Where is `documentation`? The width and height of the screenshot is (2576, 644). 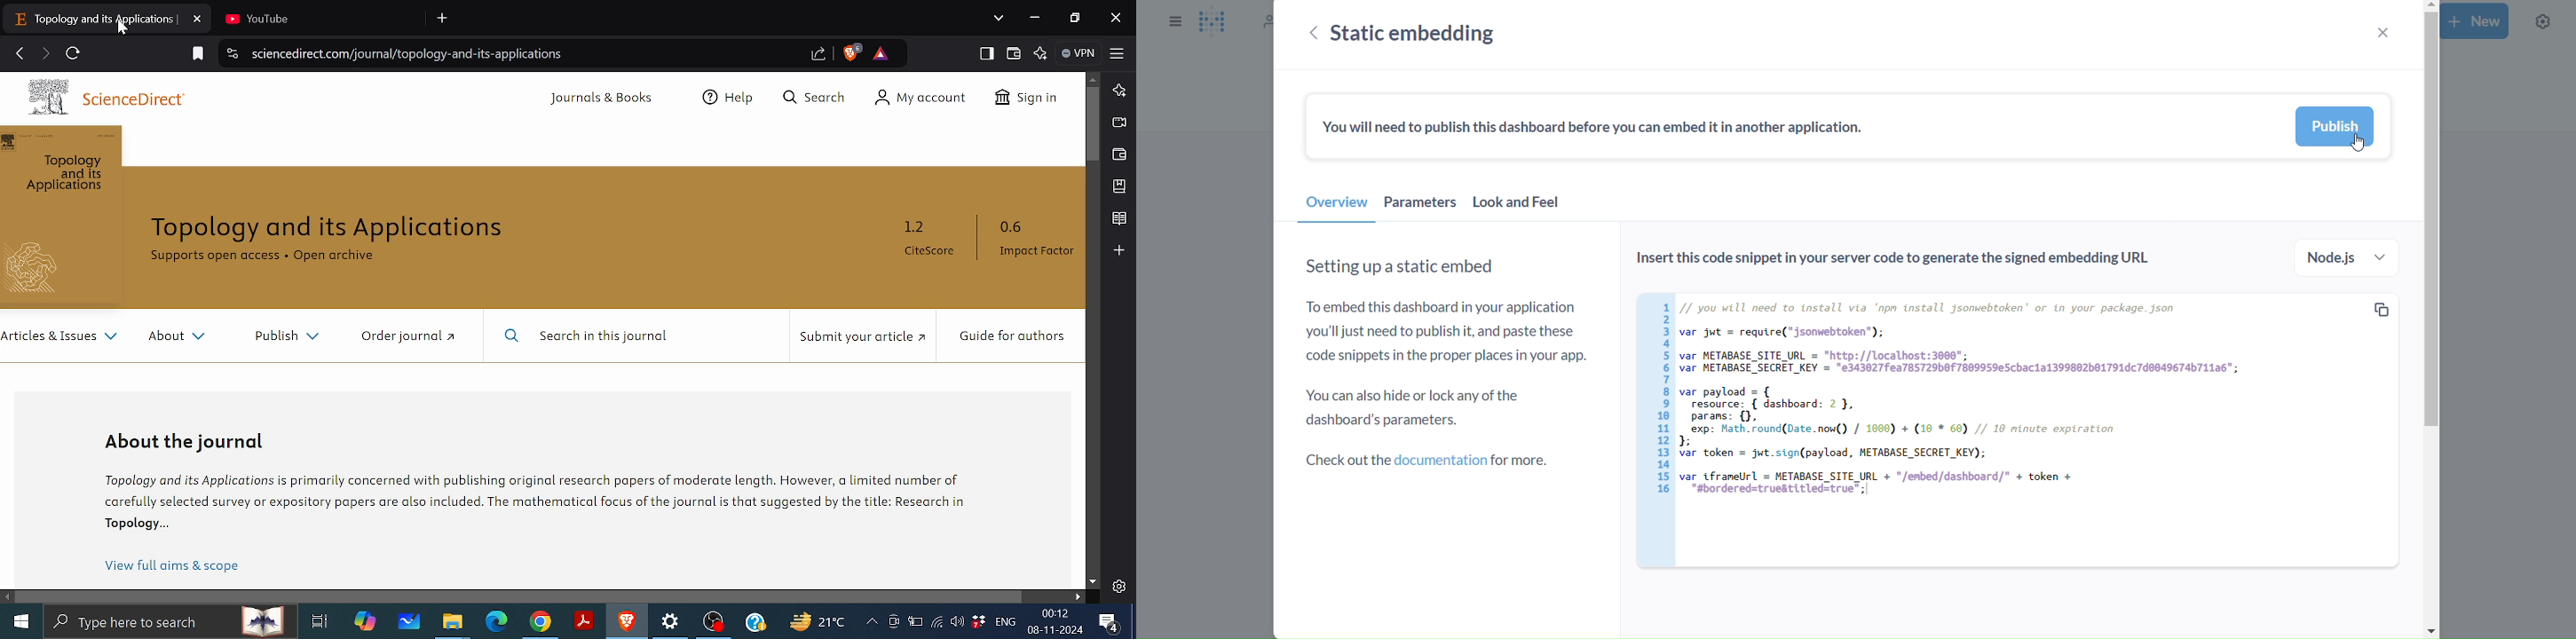 documentation is located at coordinates (1430, 462).